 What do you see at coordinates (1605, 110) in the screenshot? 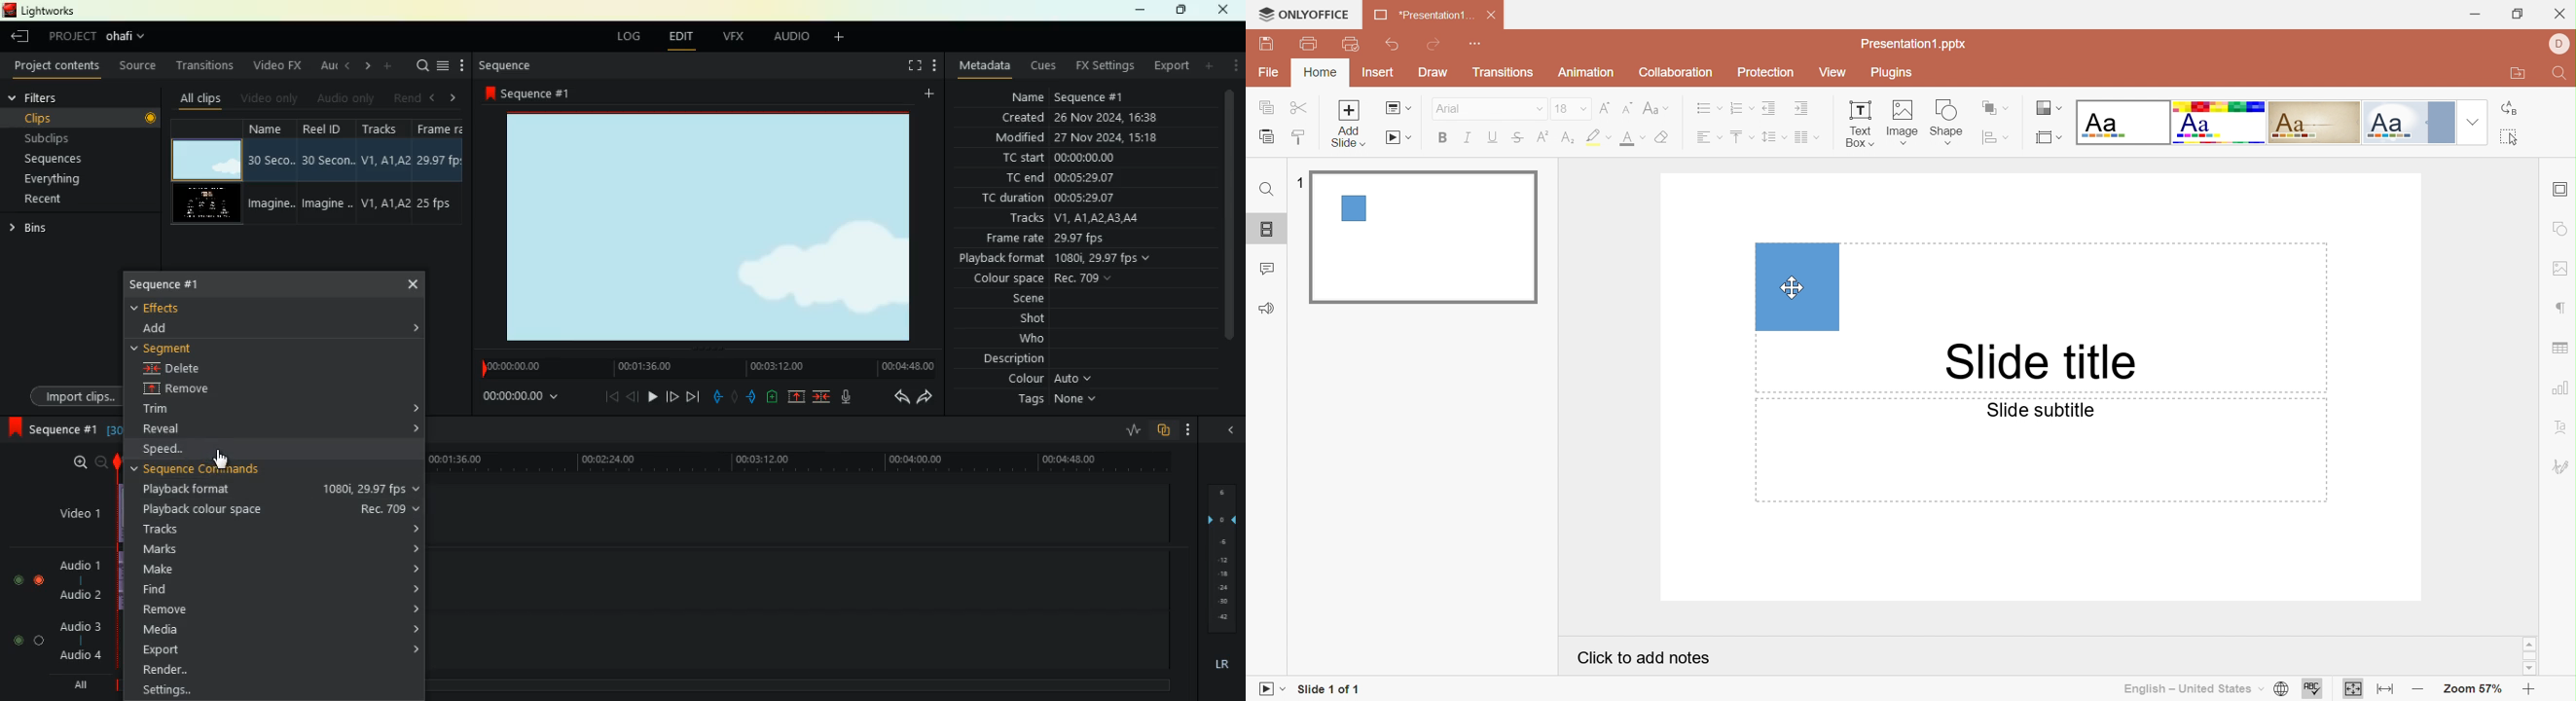
I see `Increment font size` at bounding box center [1605, 110].